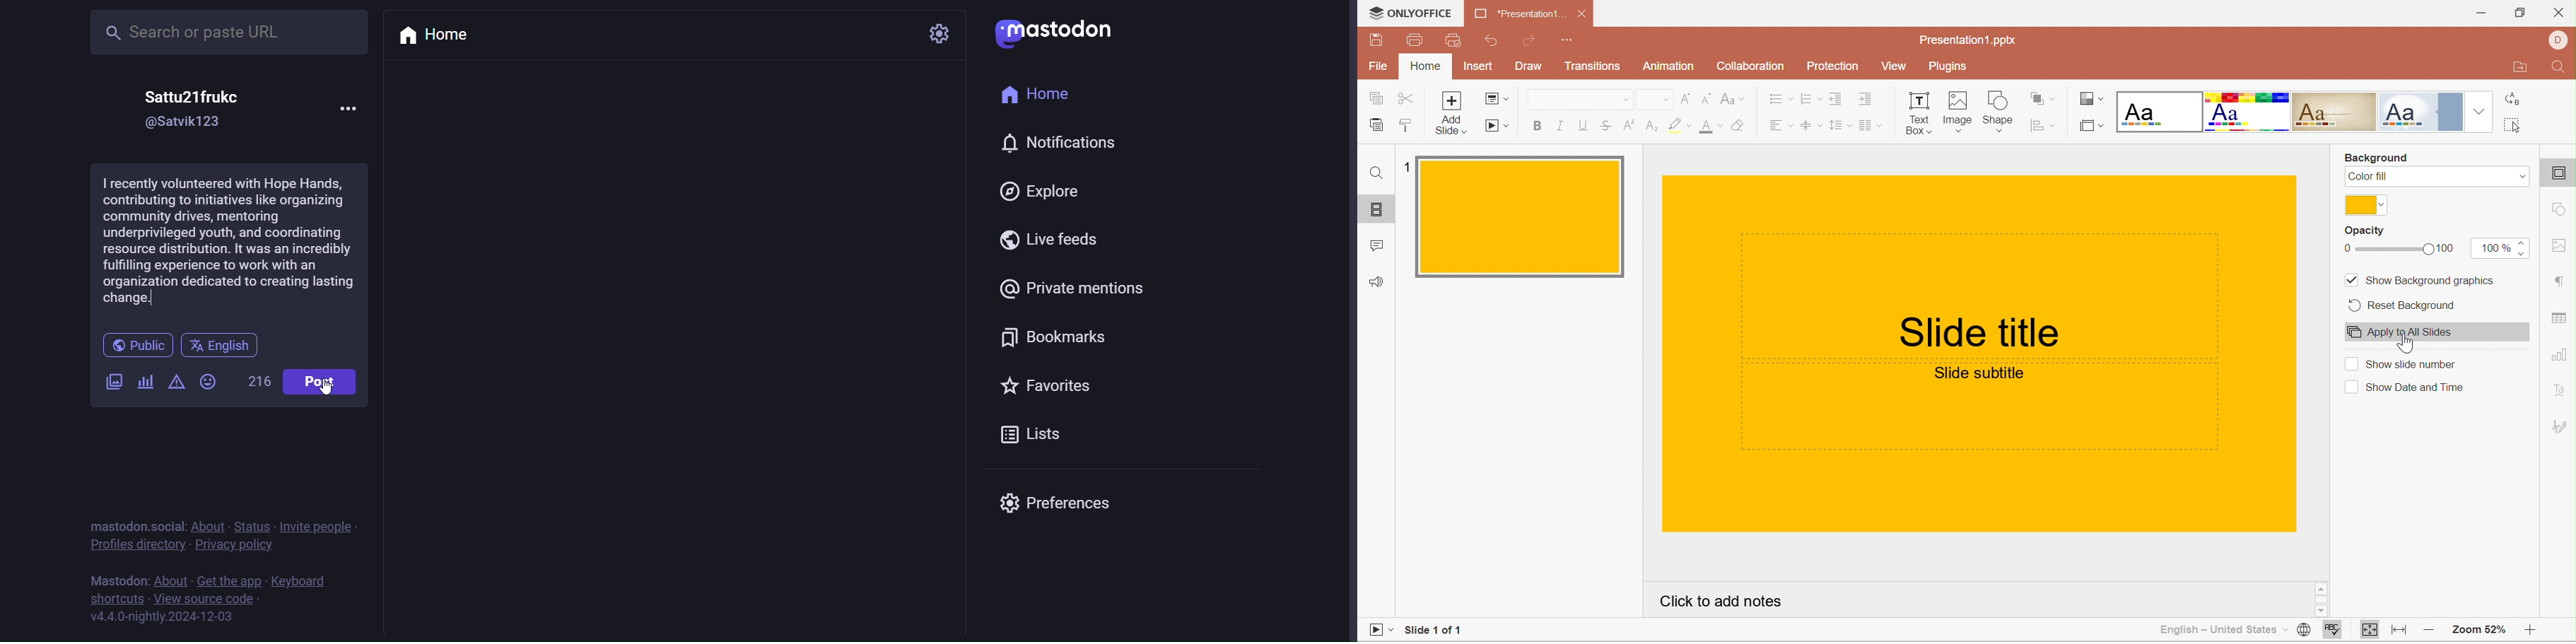 Image resolution: width=2576 pixels, height=644 pixels. Describe the element at coordinates (1561, 125) in the screenshot. I see `Italic` at that location.